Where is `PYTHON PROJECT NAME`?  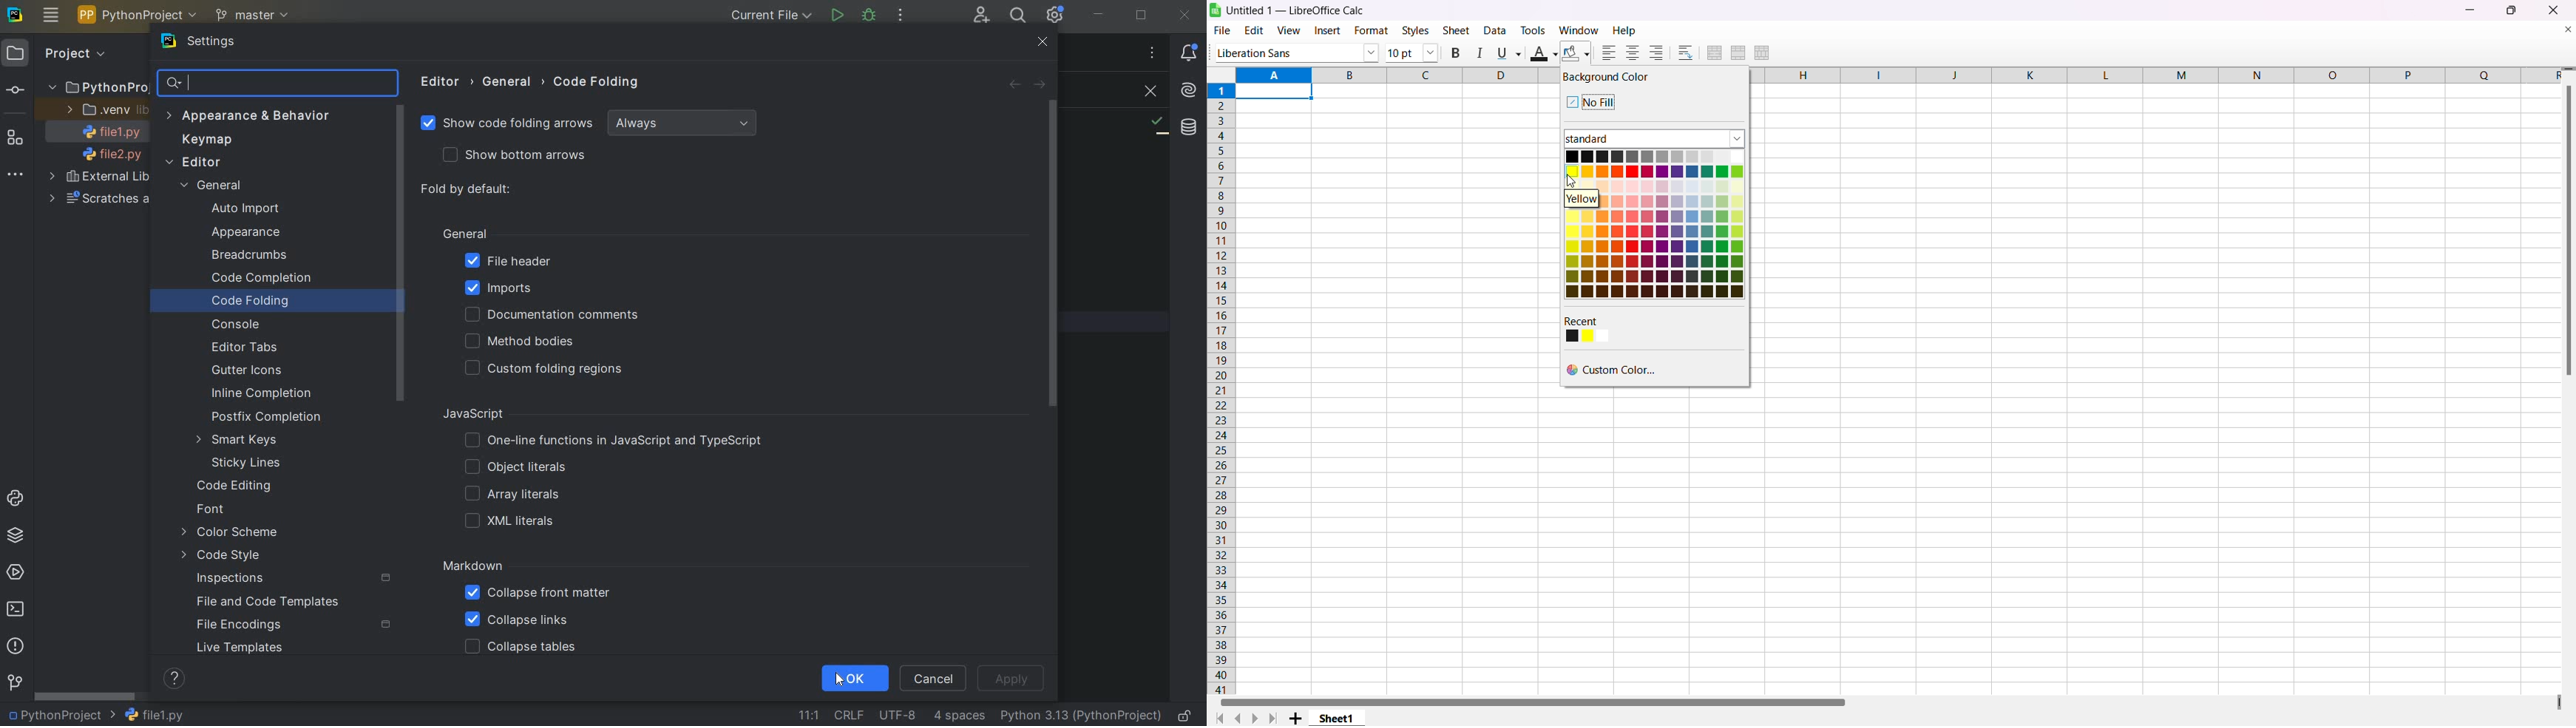 PYTHON PROJECT NAME is located at coordinates (140, 16).